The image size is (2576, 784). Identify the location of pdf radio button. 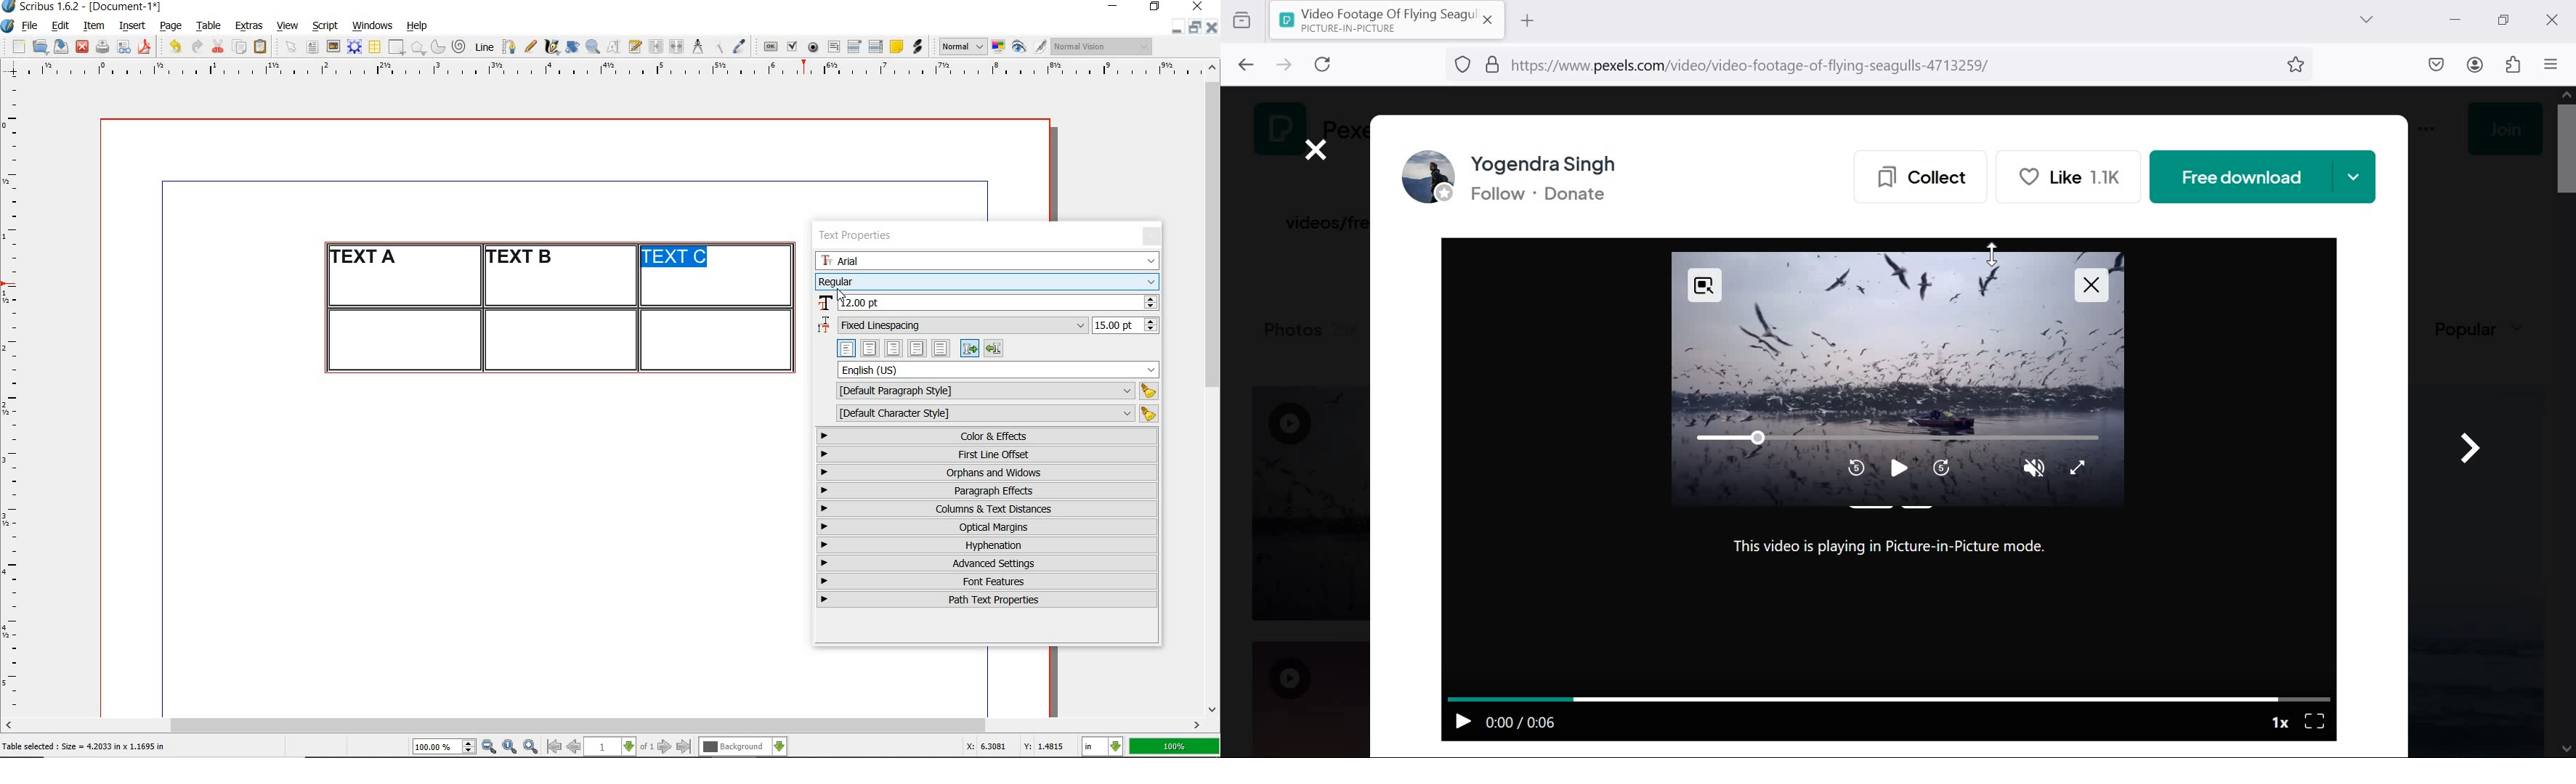
(813, 49).